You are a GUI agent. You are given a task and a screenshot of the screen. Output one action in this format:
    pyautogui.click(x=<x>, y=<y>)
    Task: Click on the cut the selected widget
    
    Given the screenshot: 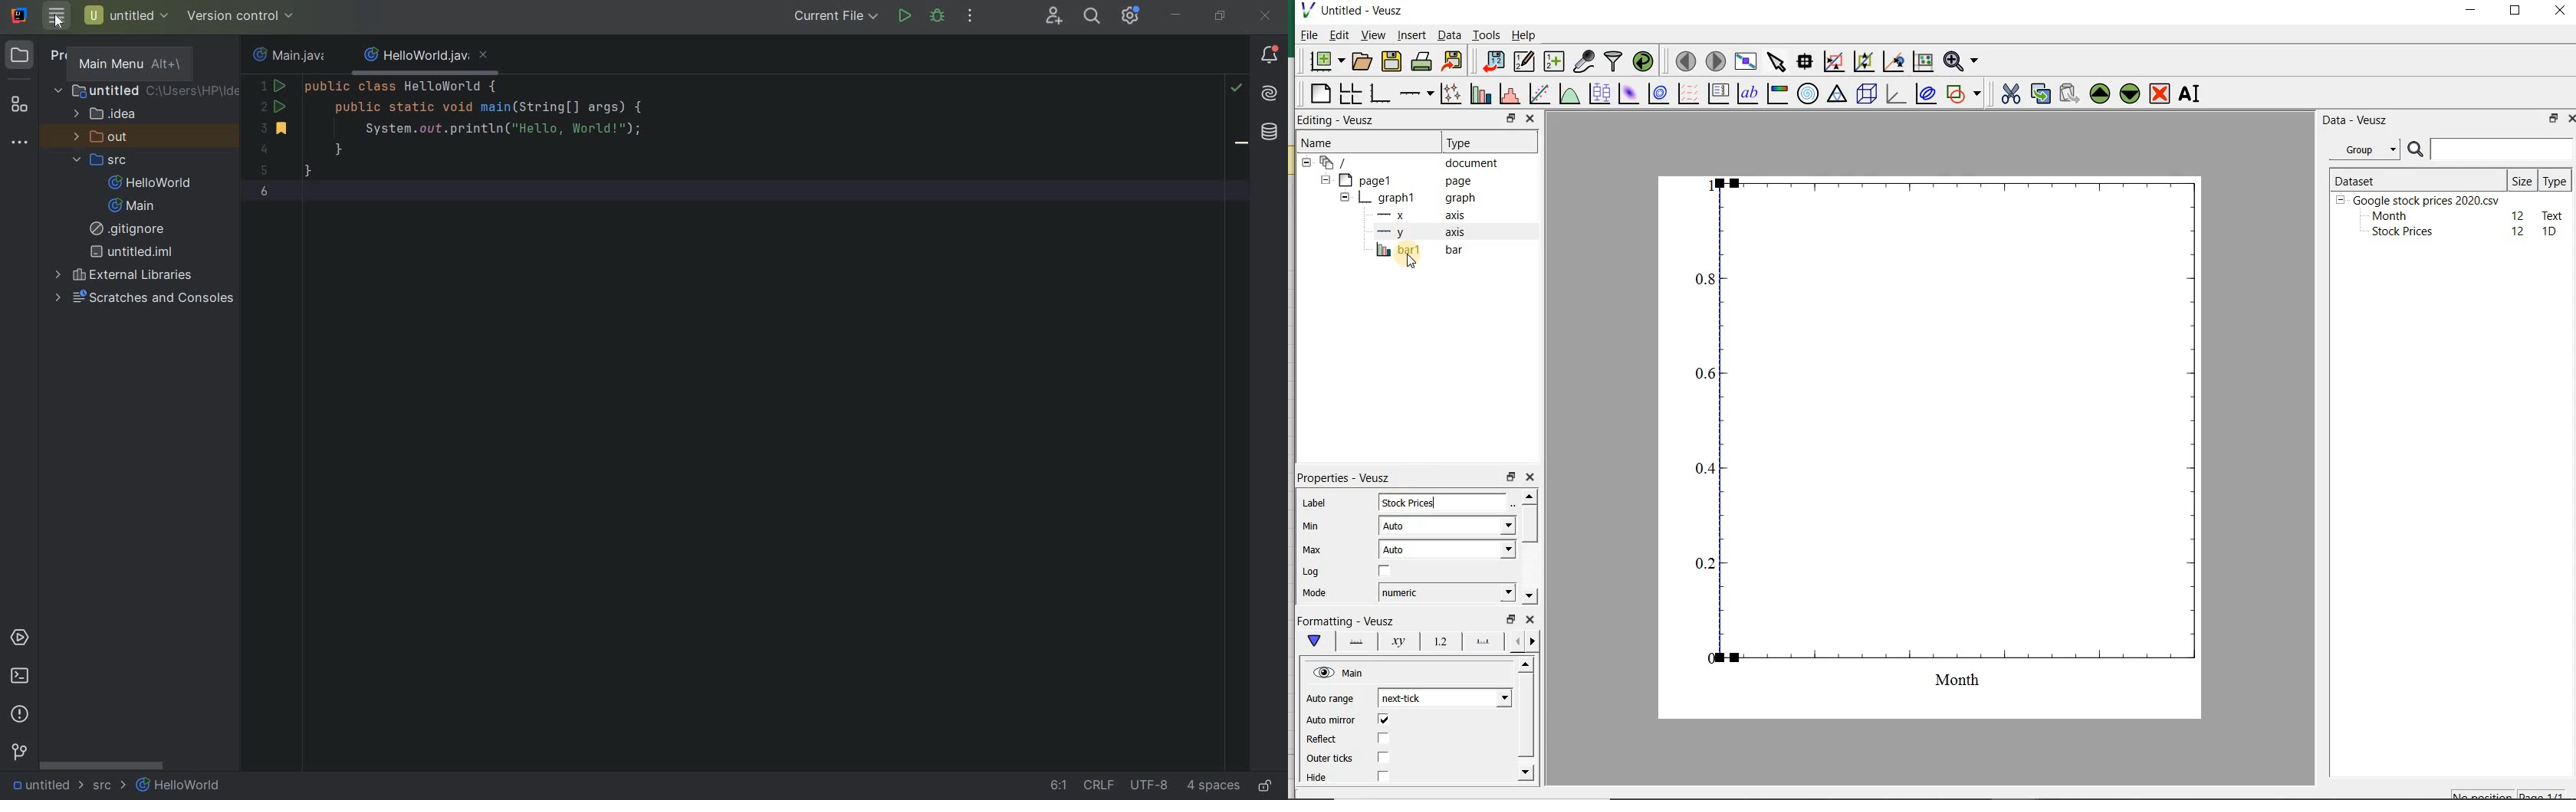 What is the action you would take?
    pyautogui.click(x=2012, y=96)
    